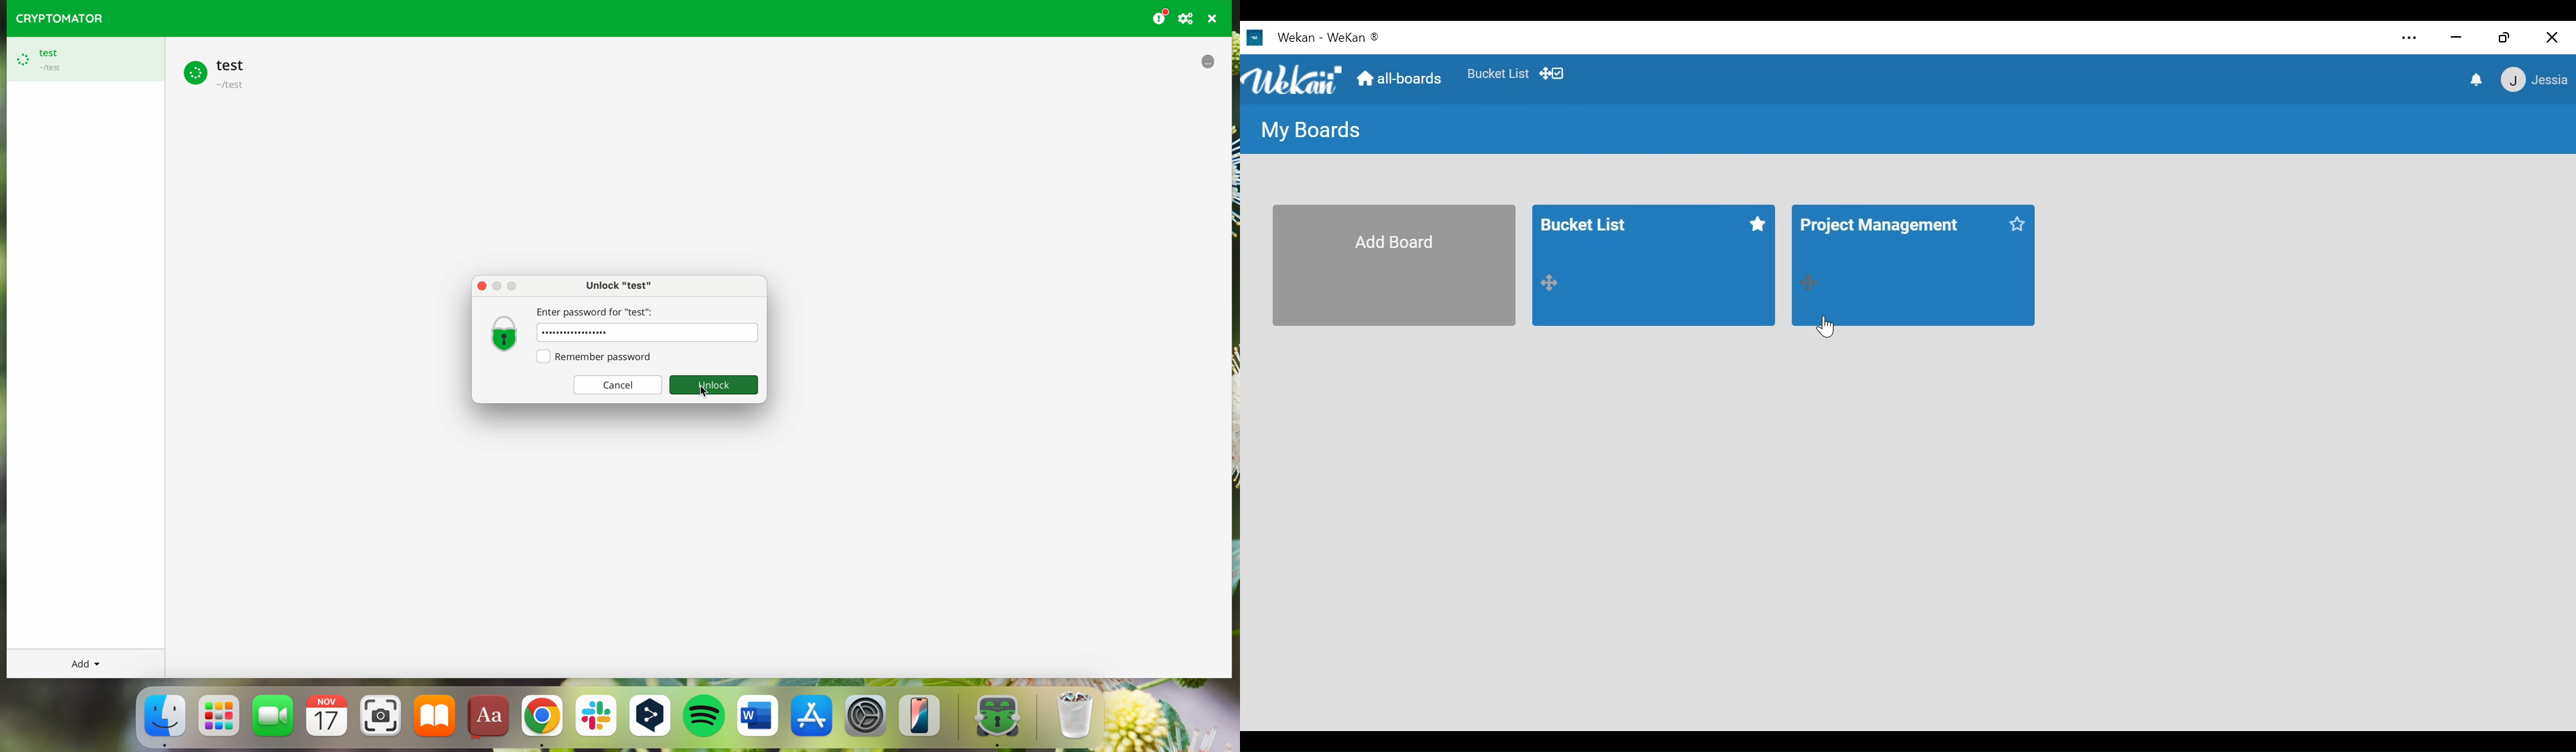  Describe the element at coordinates (1312, 131) in the screenshot. I see `My Boards` at that location.